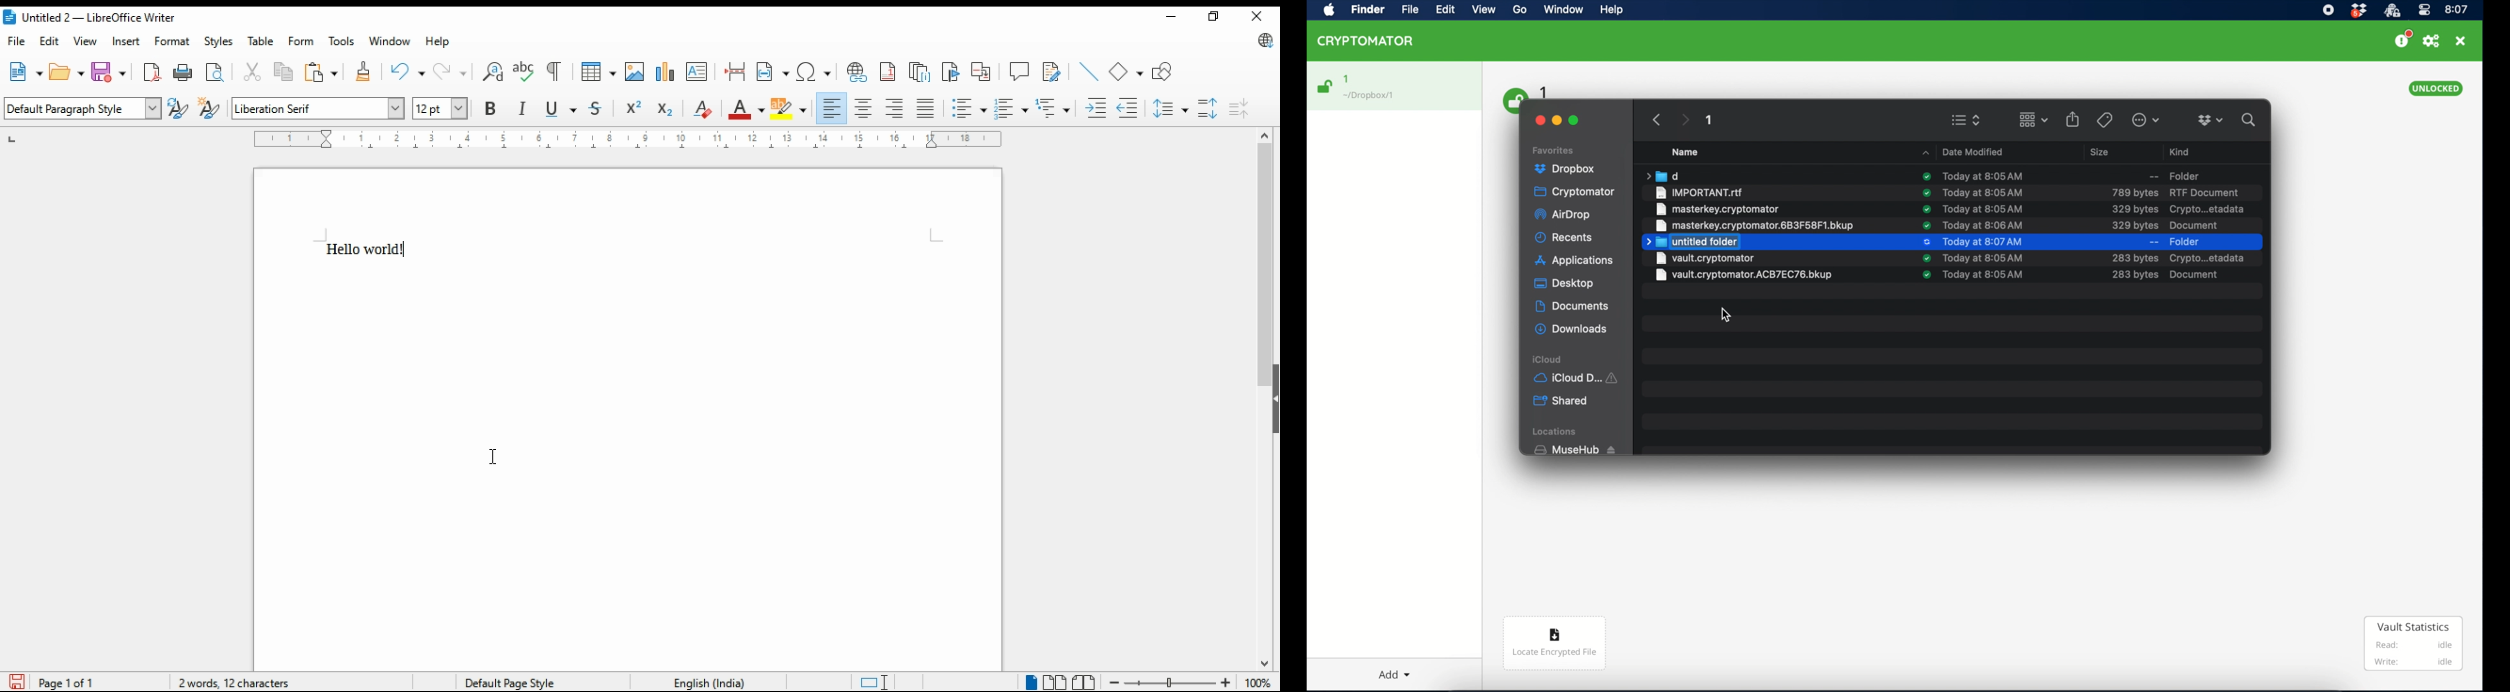  Describe the element at coordinates (736, 71) in the screenshot. I see `insert page break` at that location.